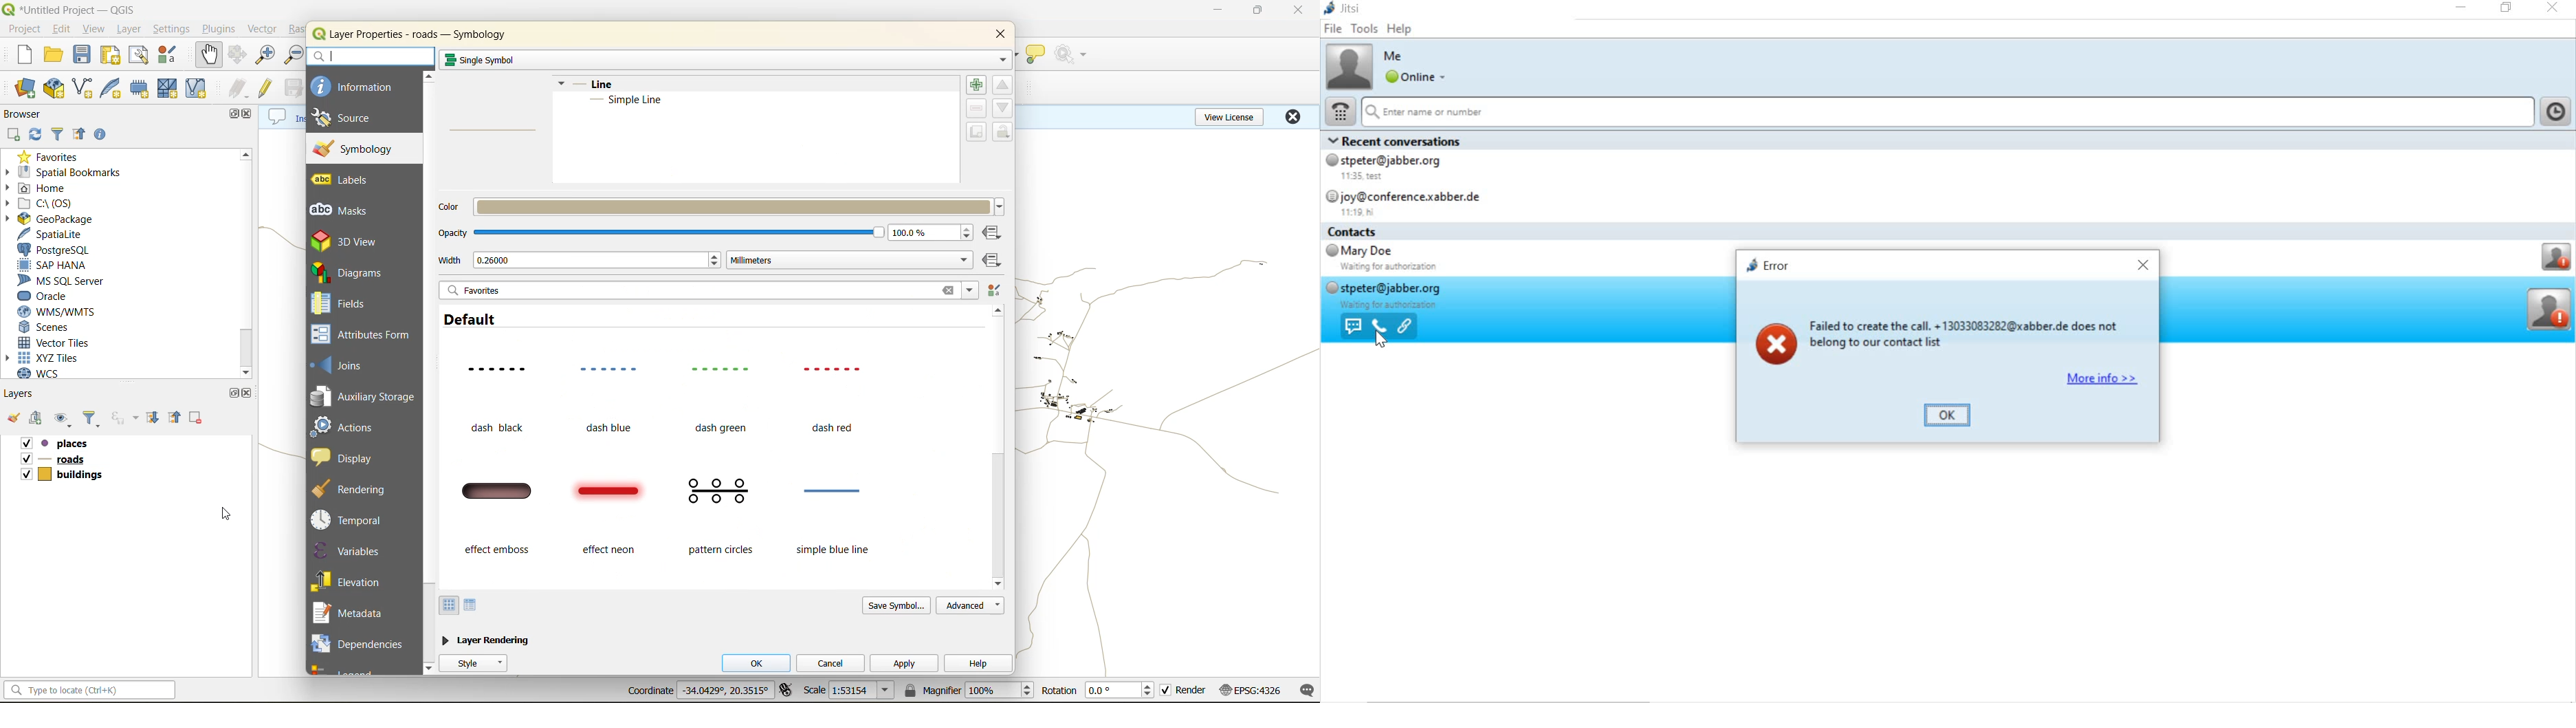 This screenshot has width=2576, height=728. Describe the element at coordinates (2557, 111) in the screenshot. I see `show call history` at that location.